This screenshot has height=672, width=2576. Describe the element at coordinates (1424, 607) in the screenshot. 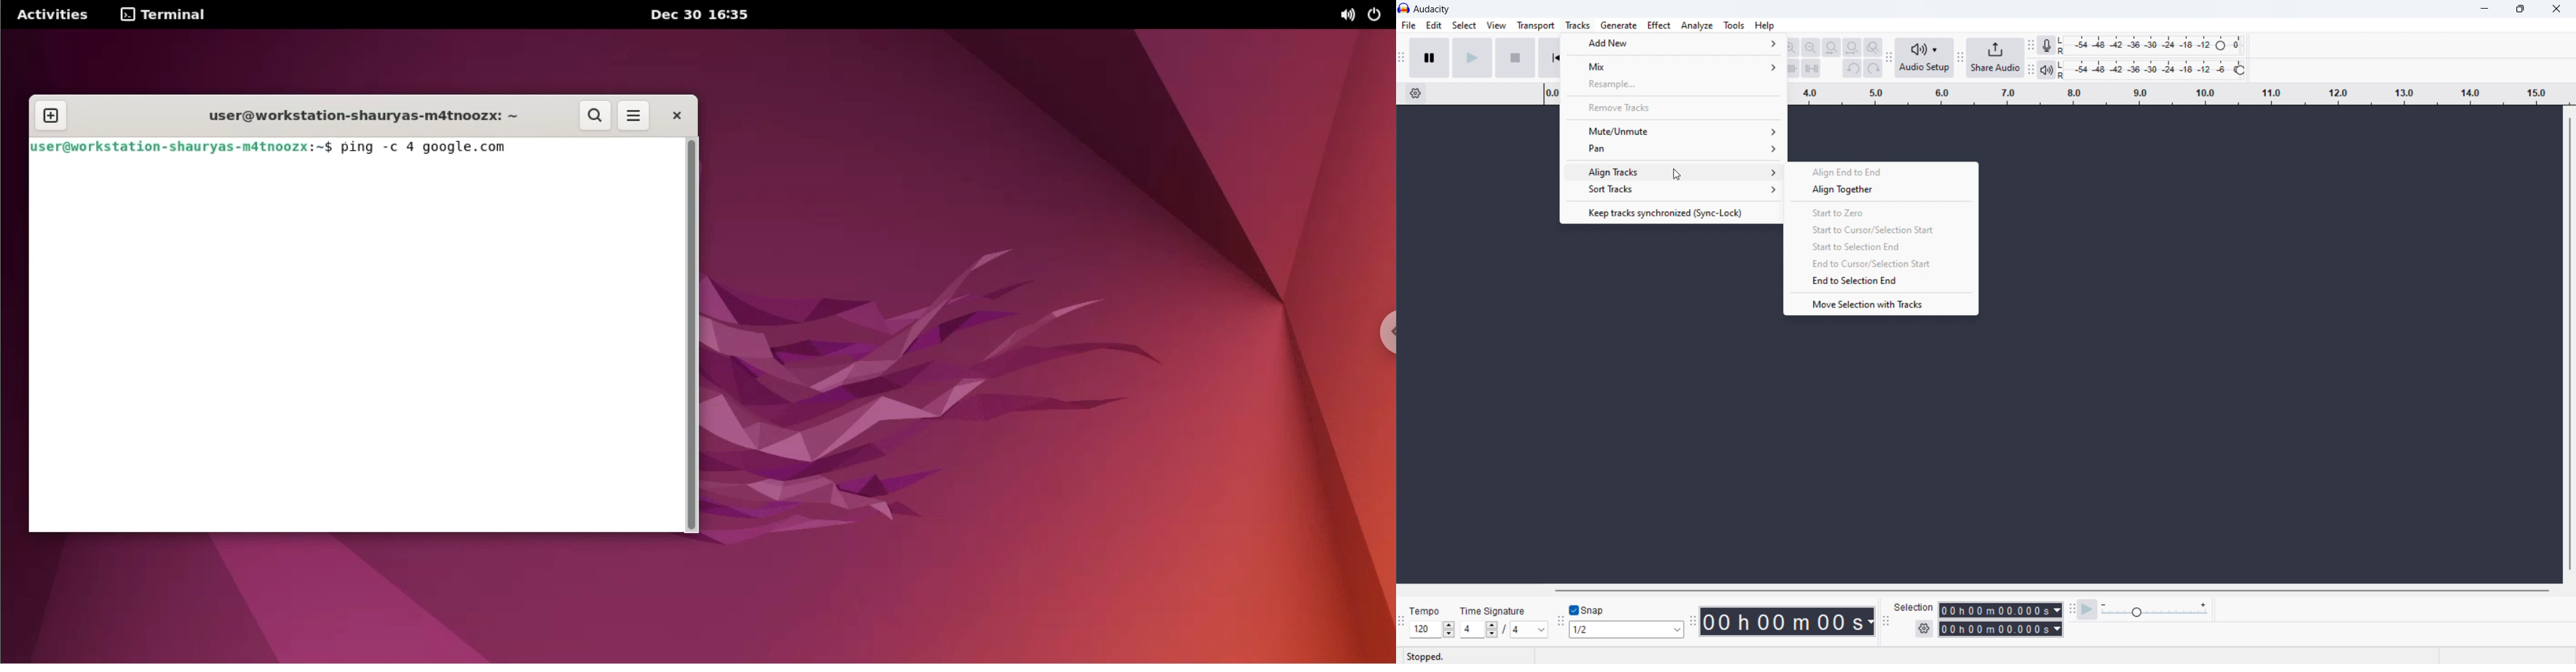

I see `Tempo` at that location.